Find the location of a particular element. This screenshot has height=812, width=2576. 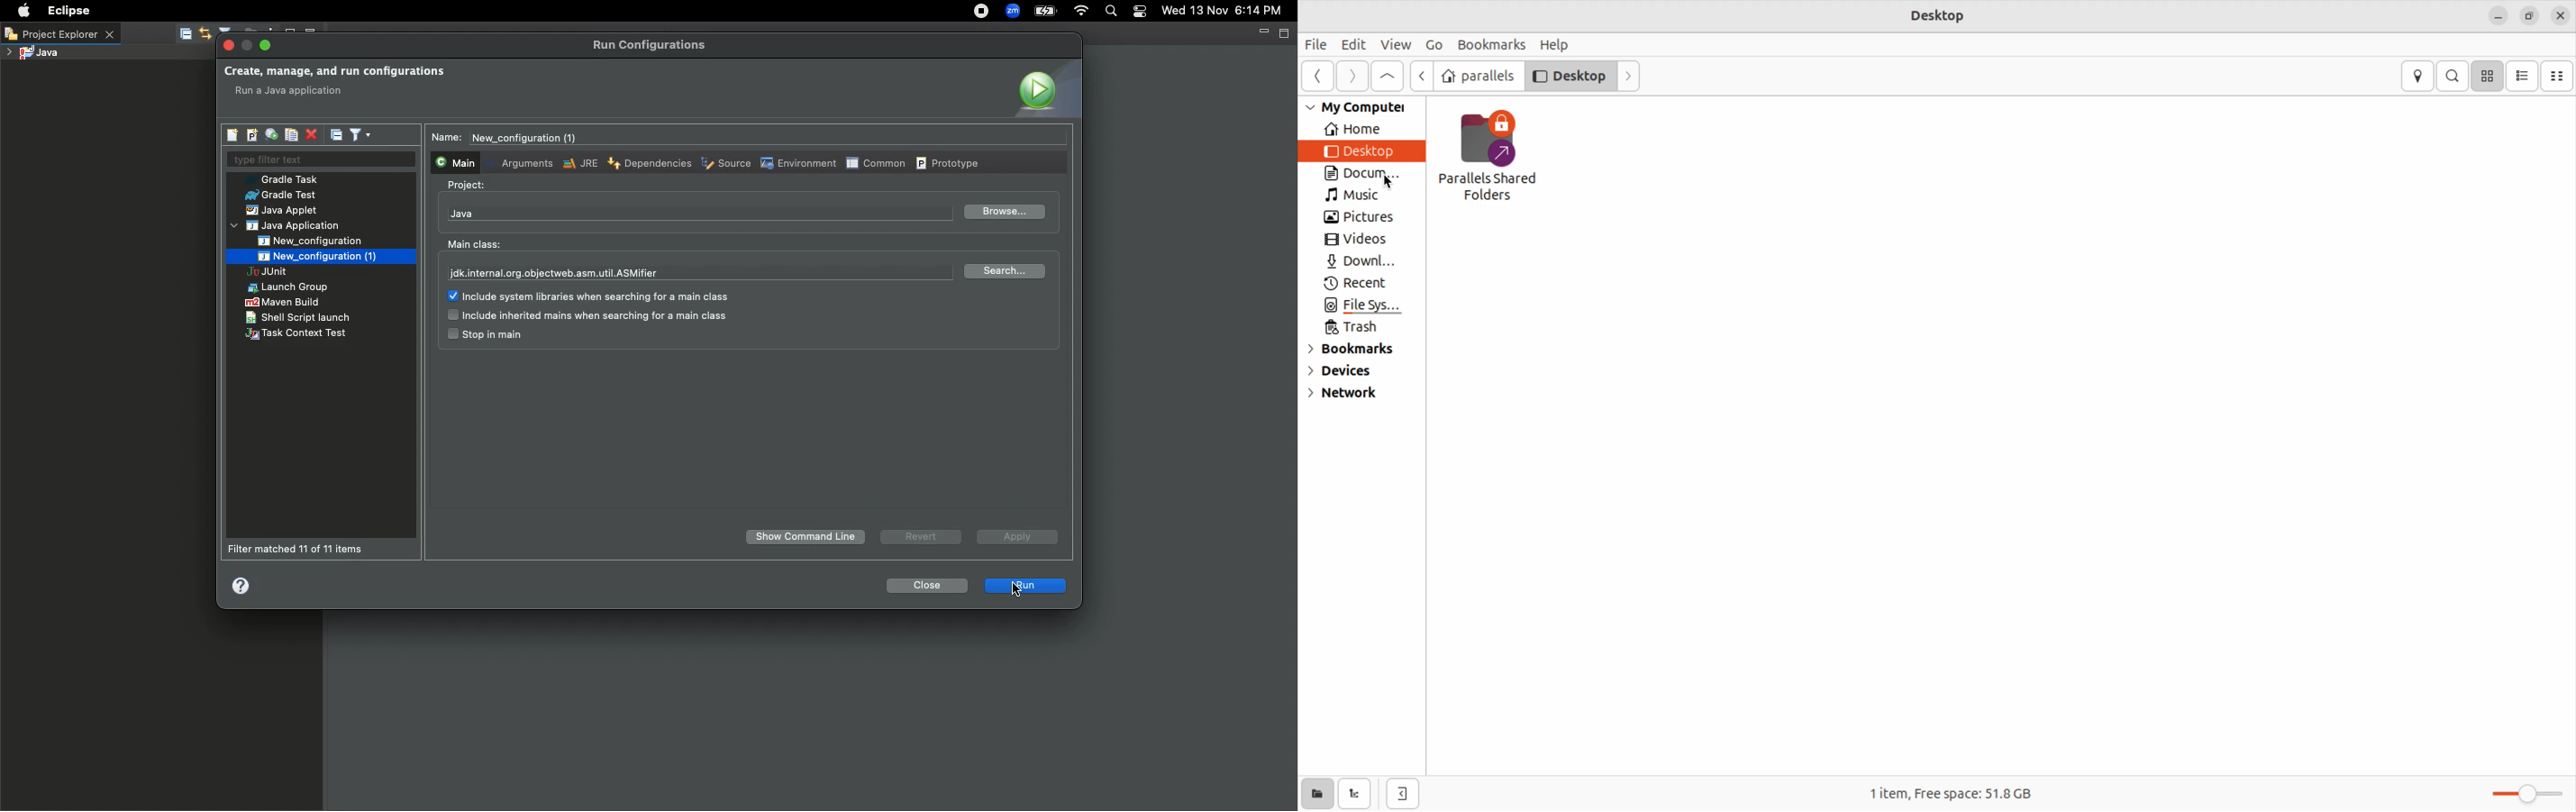

Close is located at coordinates (924, 586).